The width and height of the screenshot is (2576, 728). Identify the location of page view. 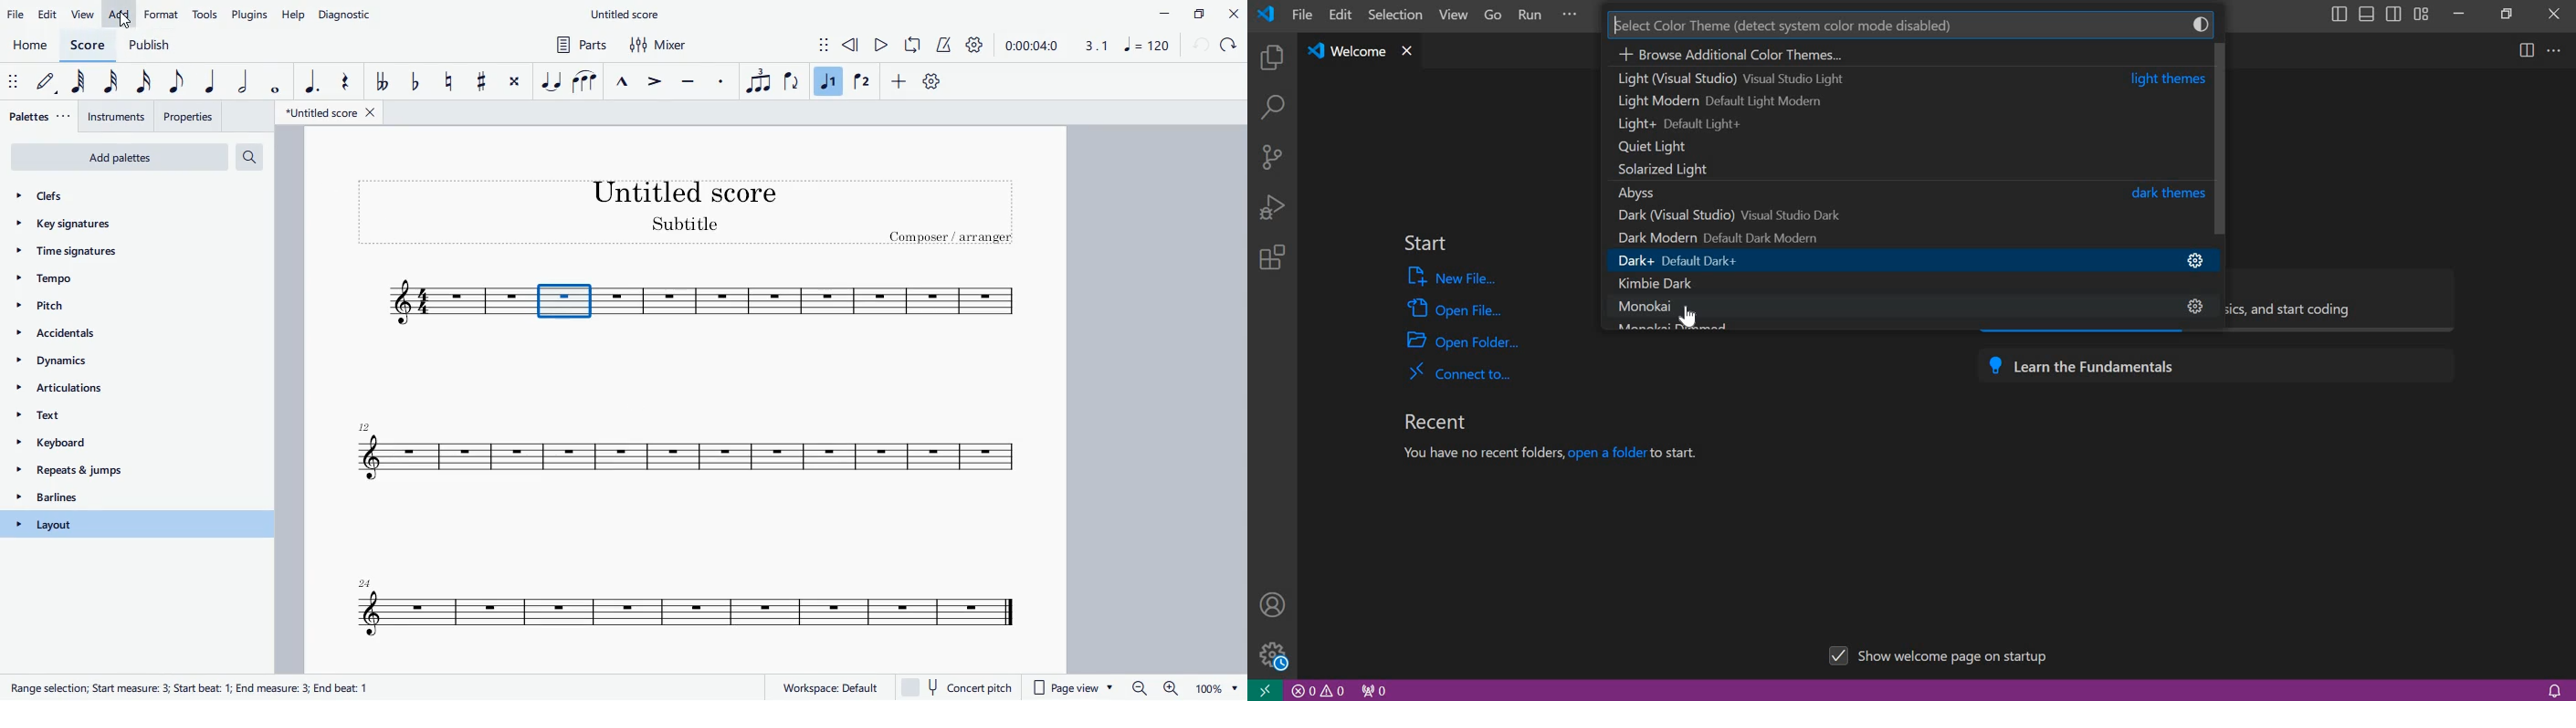
(1076, 688).